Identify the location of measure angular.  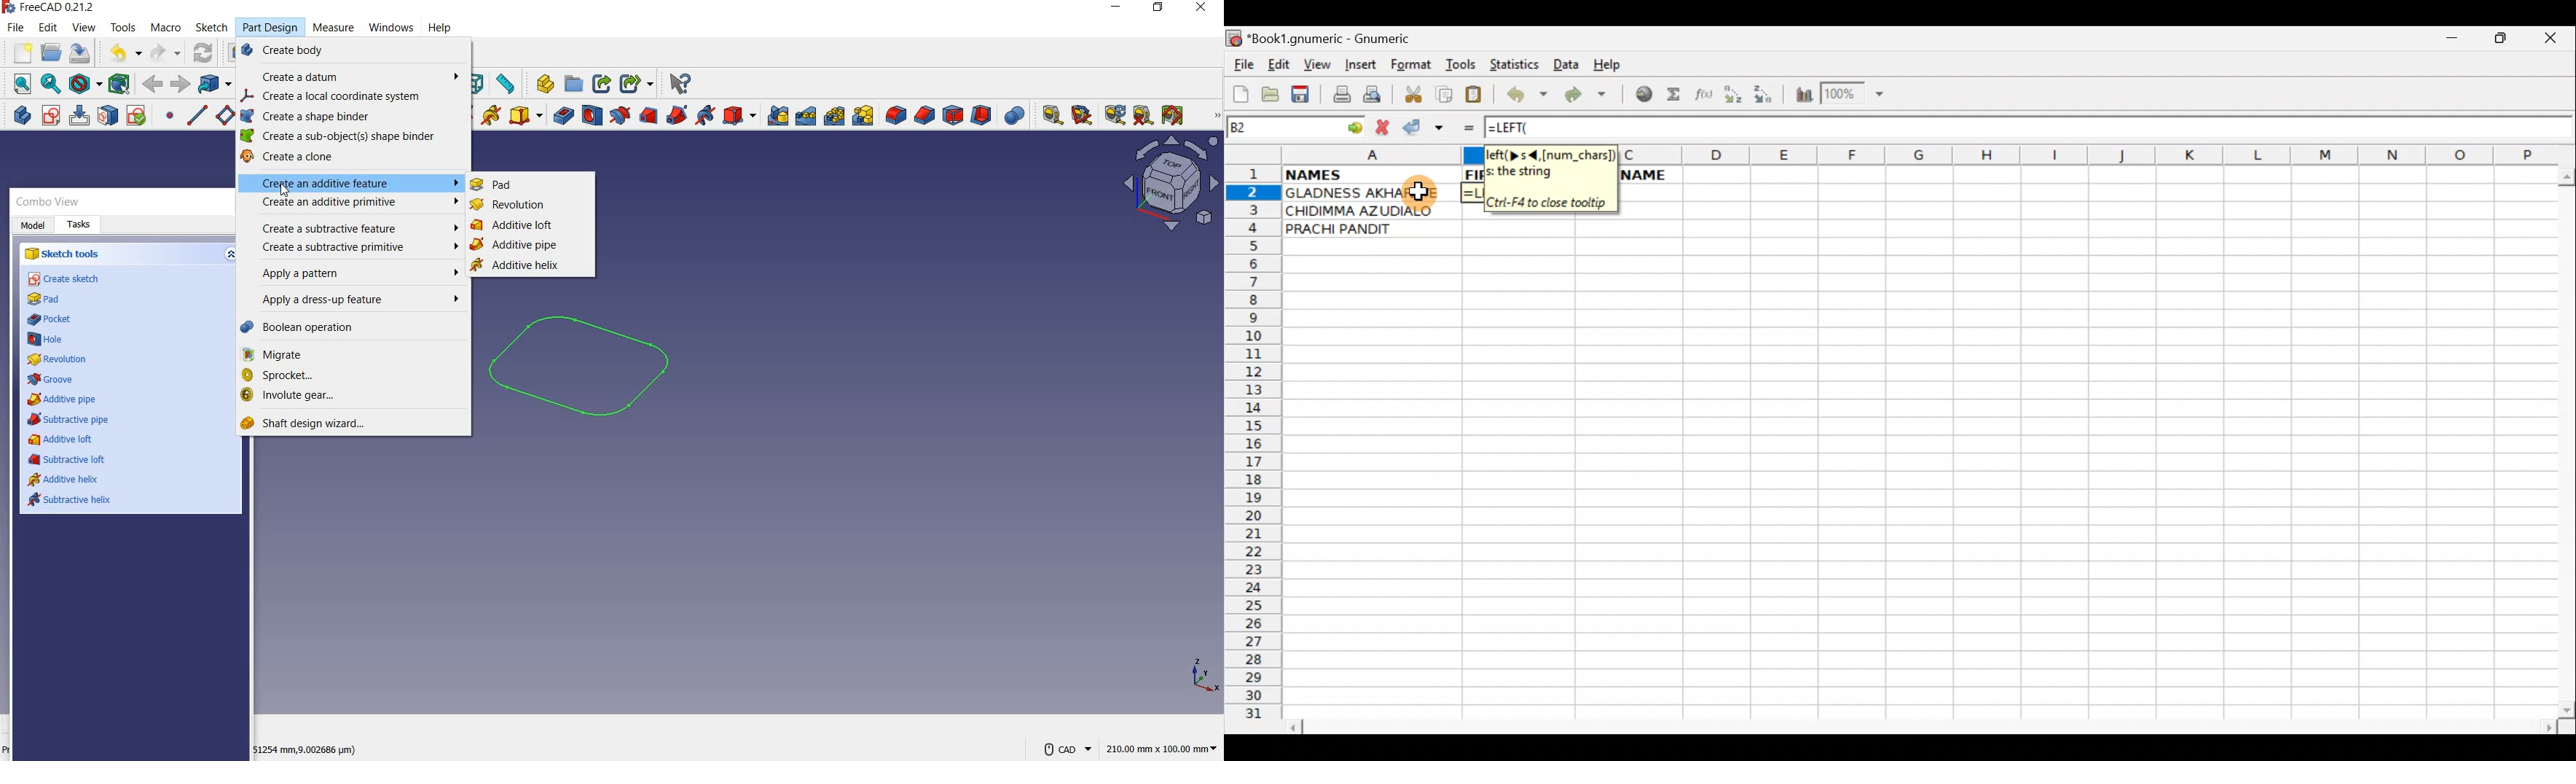
(1083, 114).